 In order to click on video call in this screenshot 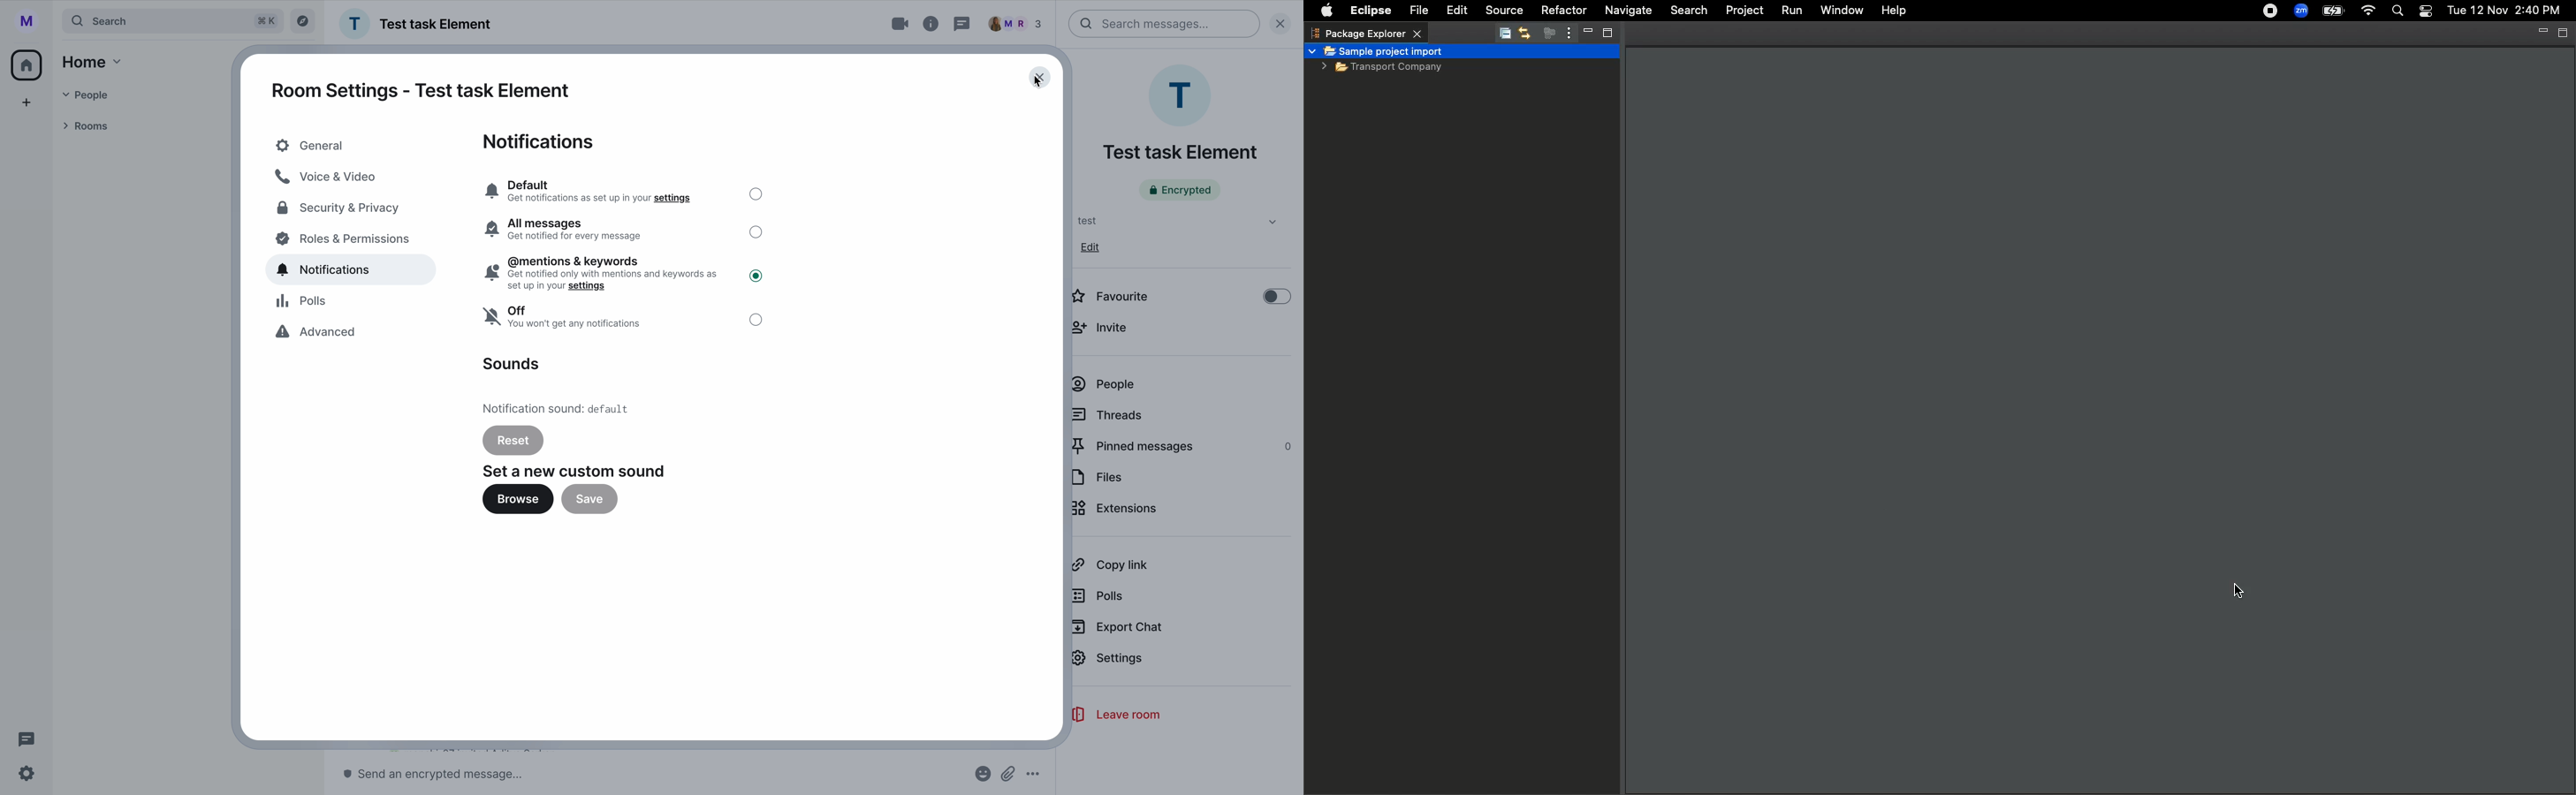, I will do `click(890, 24)`.